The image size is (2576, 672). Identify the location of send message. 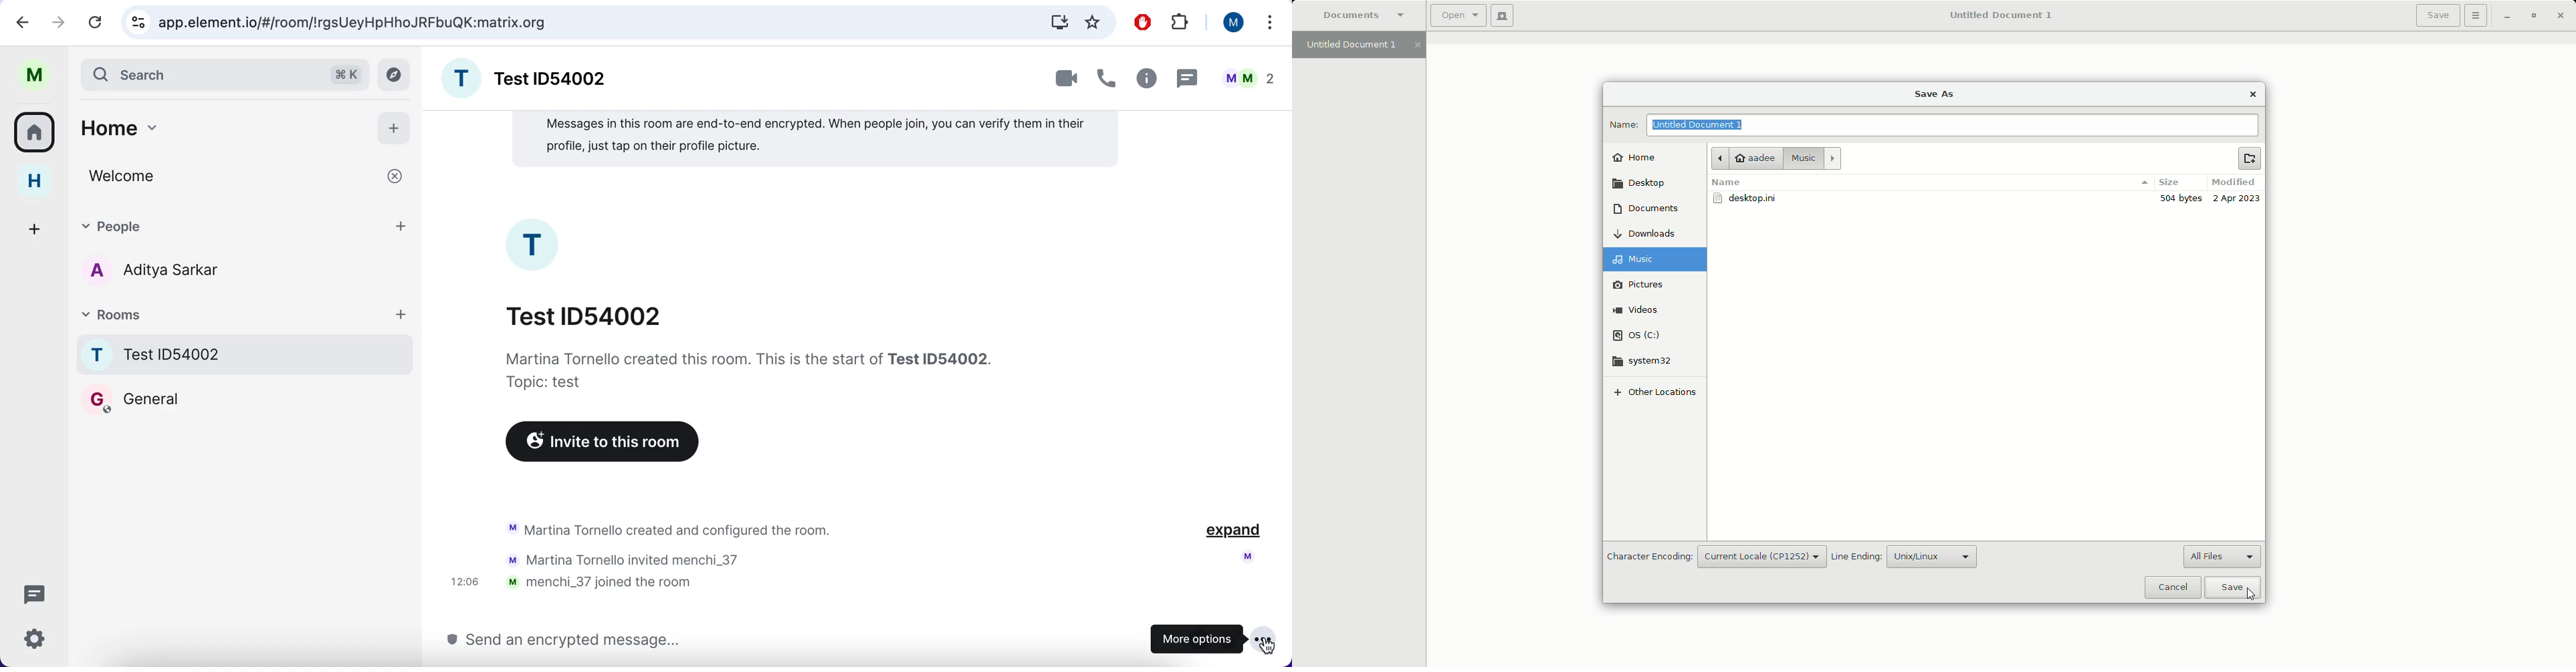
(786, 642).